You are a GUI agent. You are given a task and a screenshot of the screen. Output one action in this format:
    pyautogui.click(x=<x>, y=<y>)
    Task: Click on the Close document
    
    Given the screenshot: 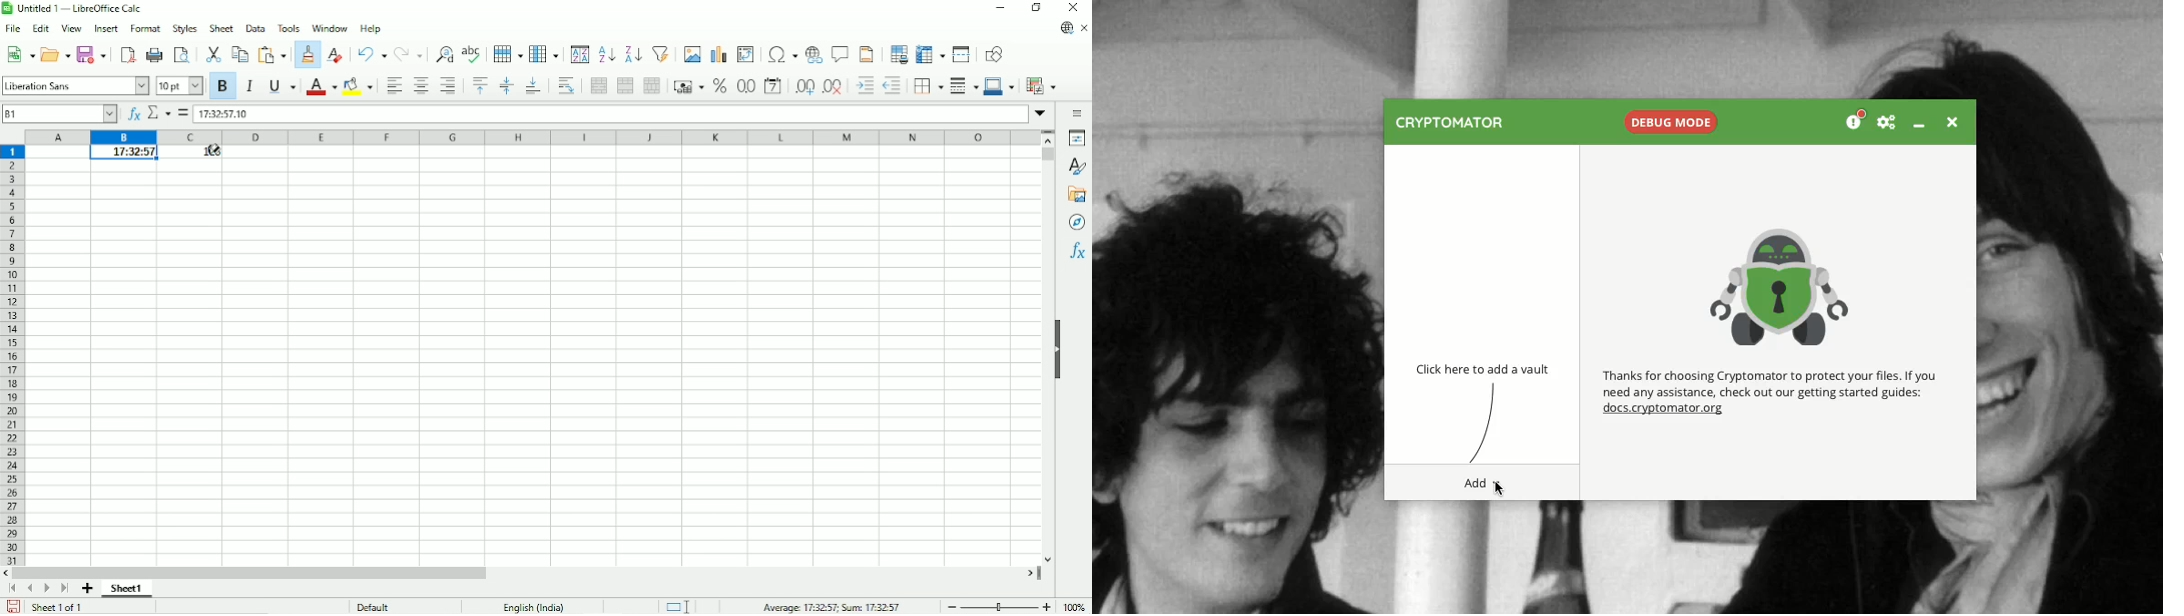 What is the action you would take?
    pyautogui.click(x=1084, y=28)
    